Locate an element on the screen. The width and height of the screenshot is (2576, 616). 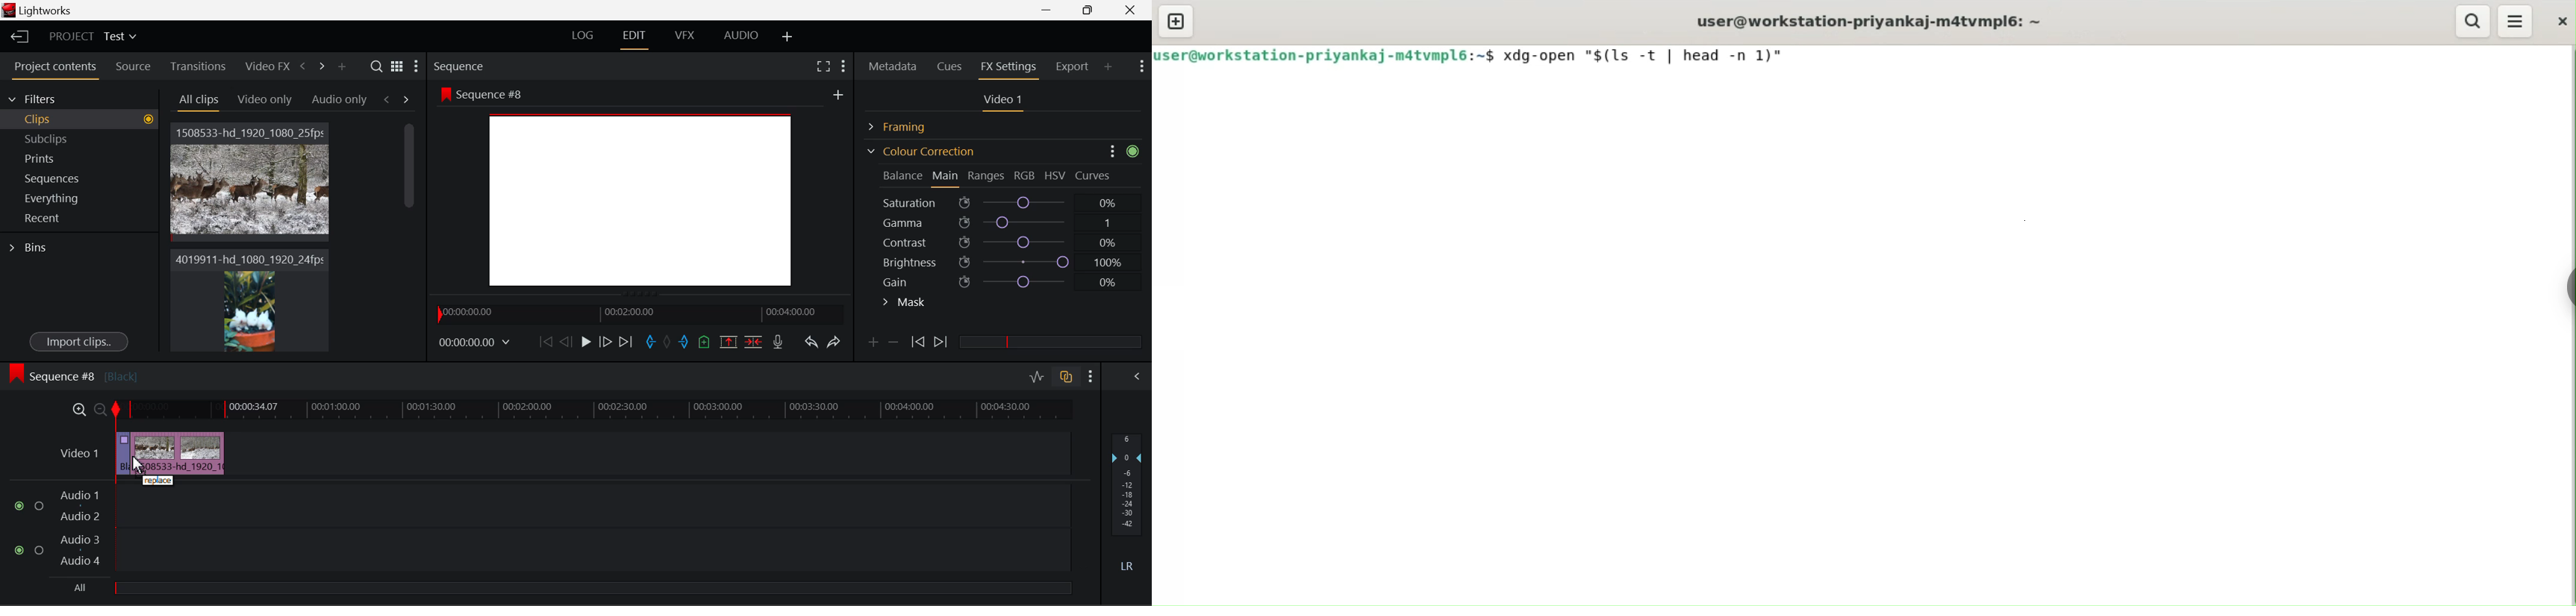
To Start is located at coordinates (545, 341).